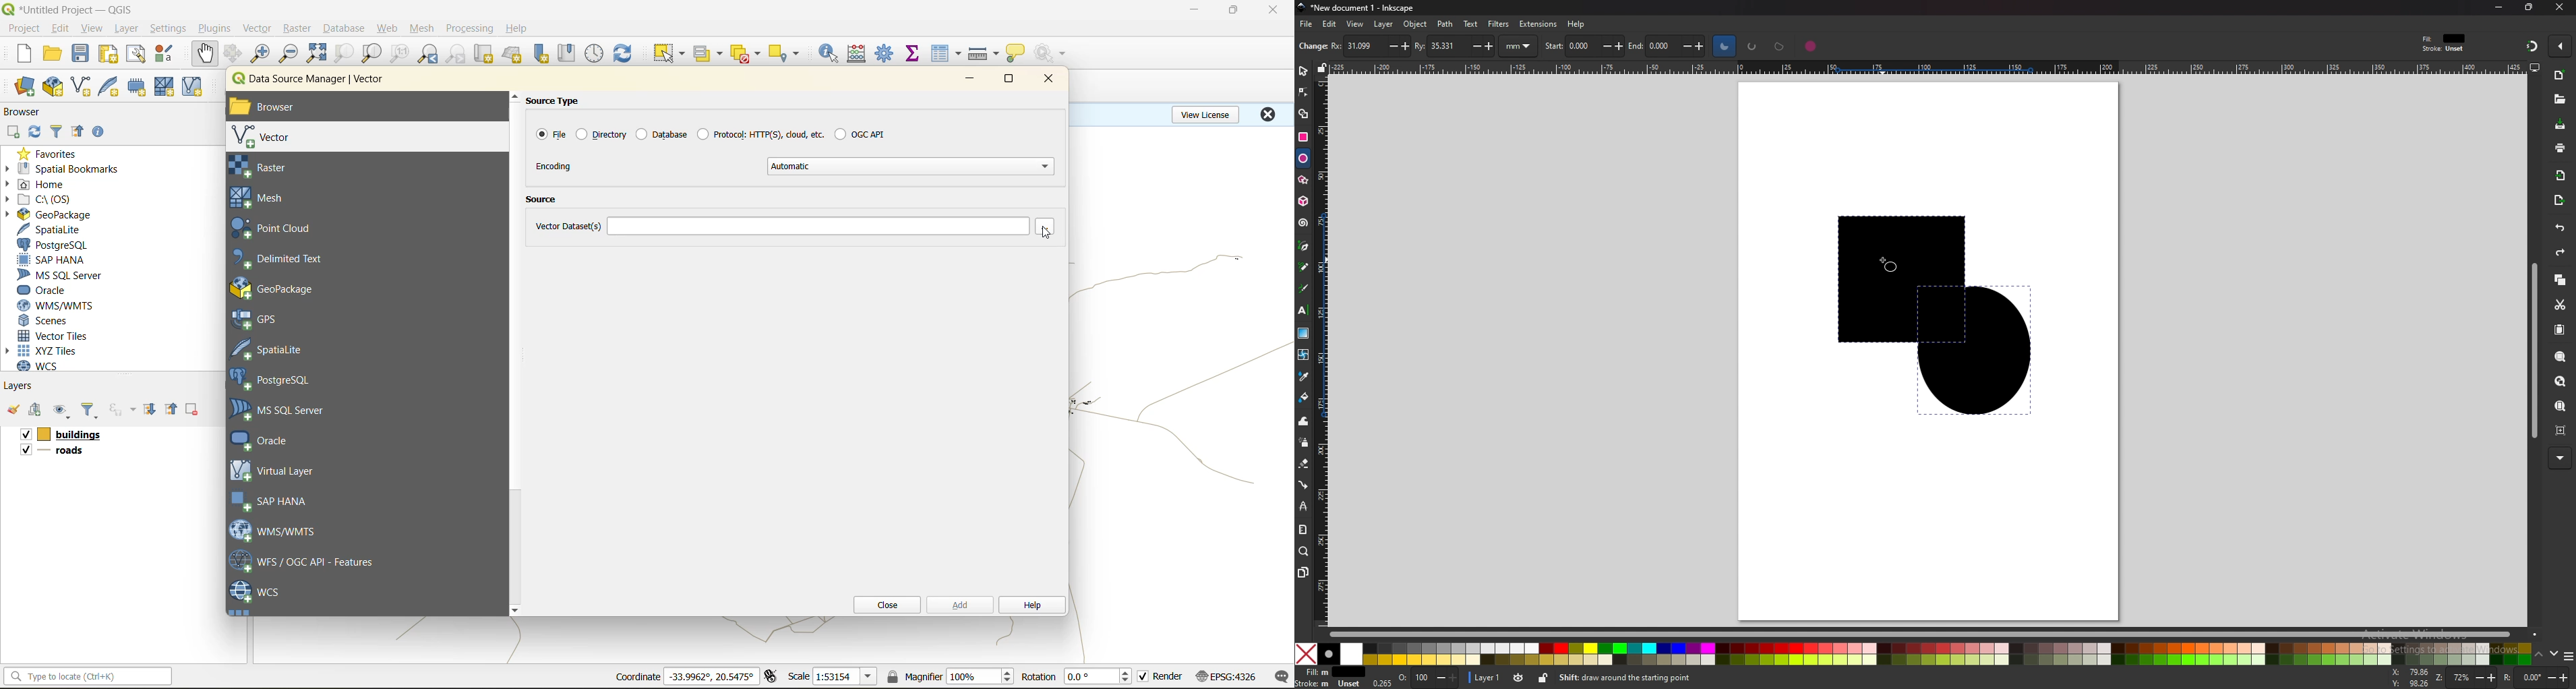  What do you see at coordinates (49, 214) in the screenshot?
I see `geopackage` at bounding box center [49, 214].